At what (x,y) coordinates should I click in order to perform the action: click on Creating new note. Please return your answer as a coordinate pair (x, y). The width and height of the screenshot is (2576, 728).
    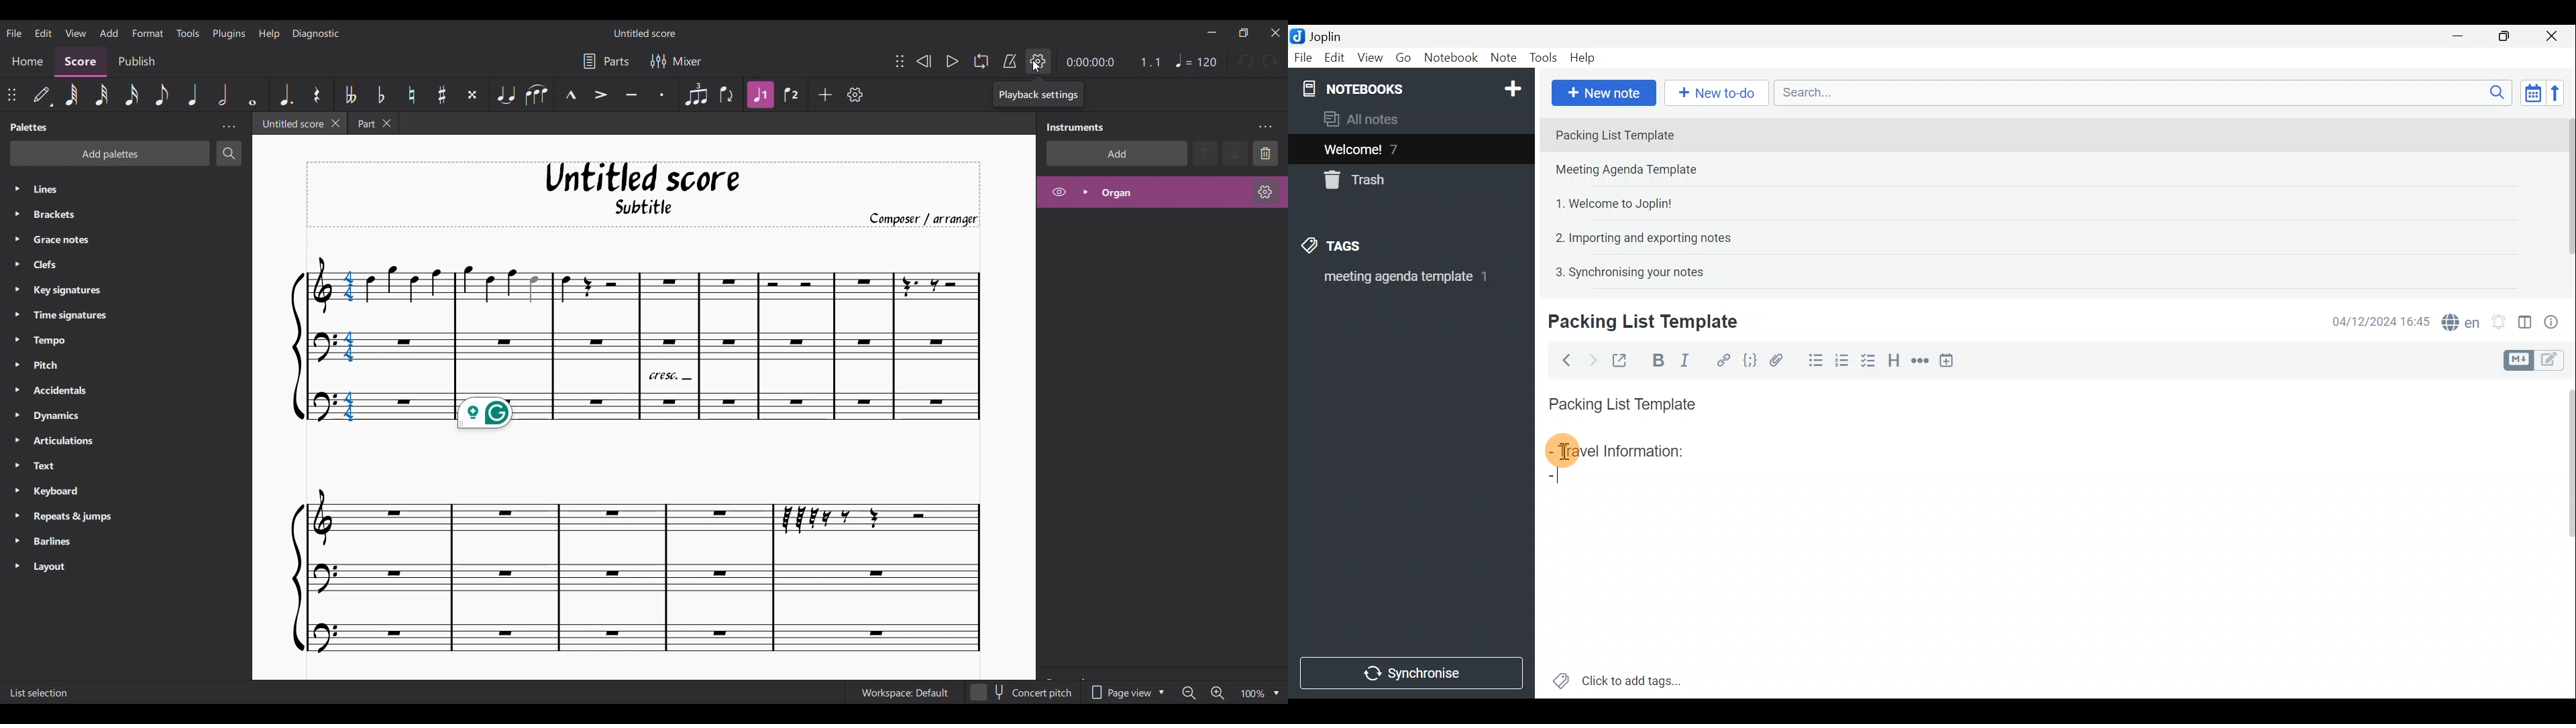
    Looking at the image, I should click on (1635, 322).